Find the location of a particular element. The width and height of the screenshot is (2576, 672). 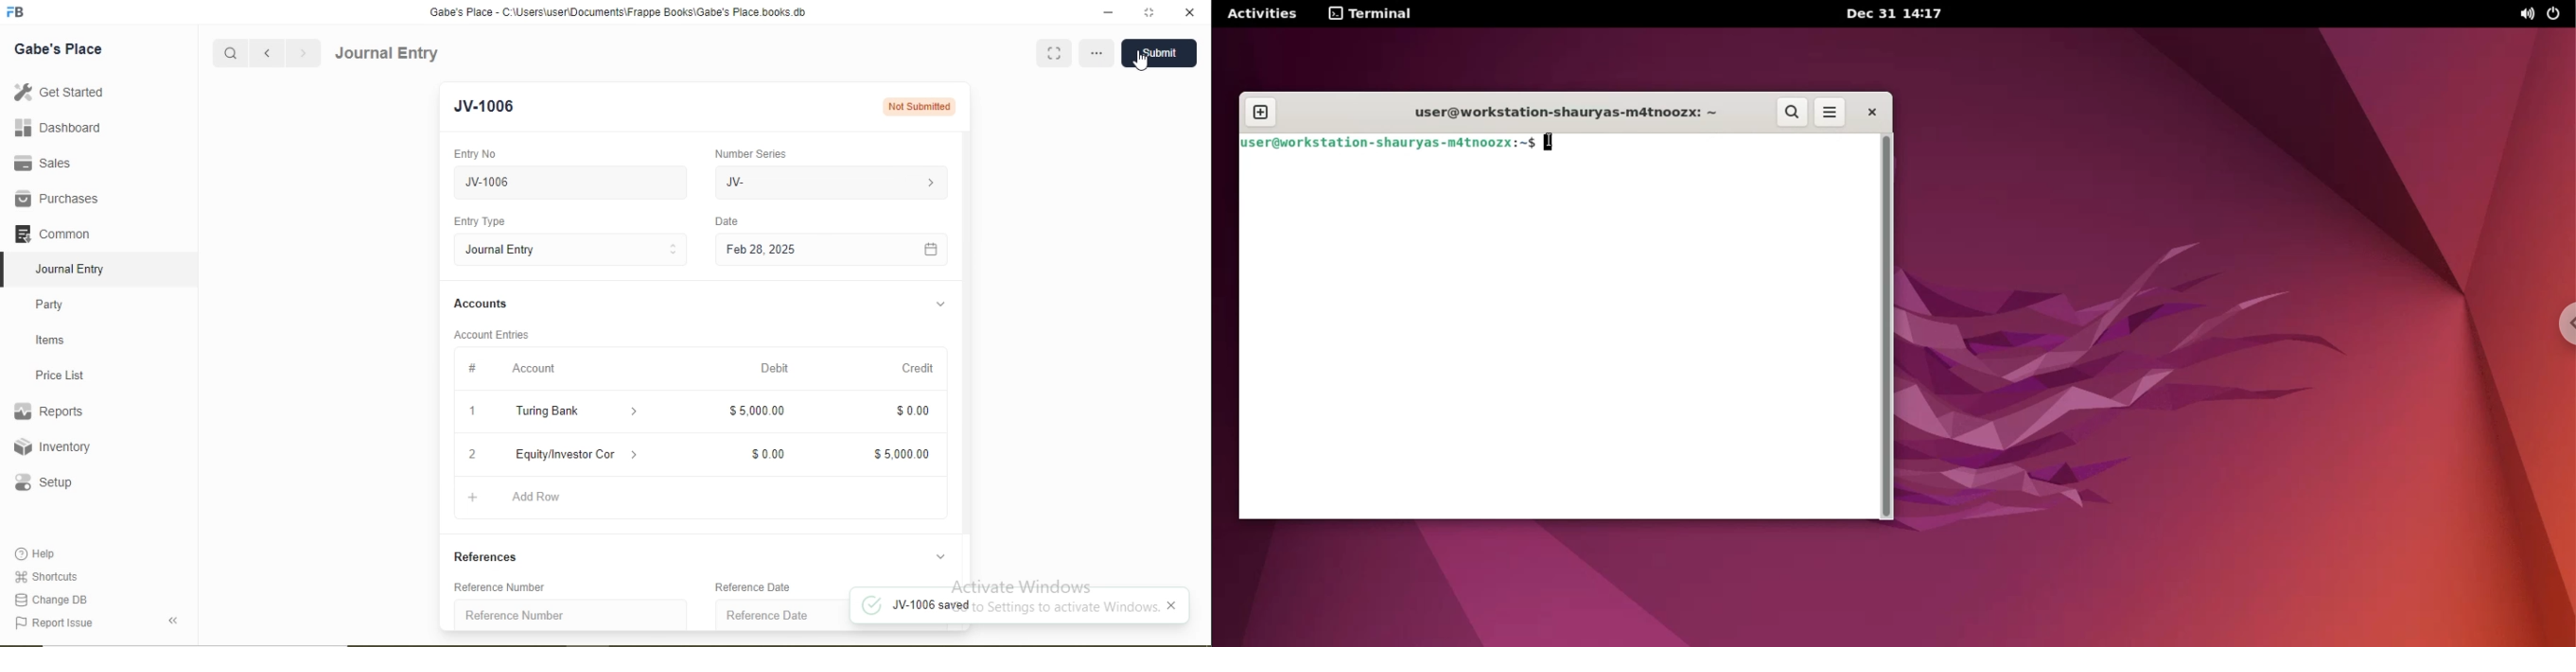

Change DB is located at coordinates (49, 601).